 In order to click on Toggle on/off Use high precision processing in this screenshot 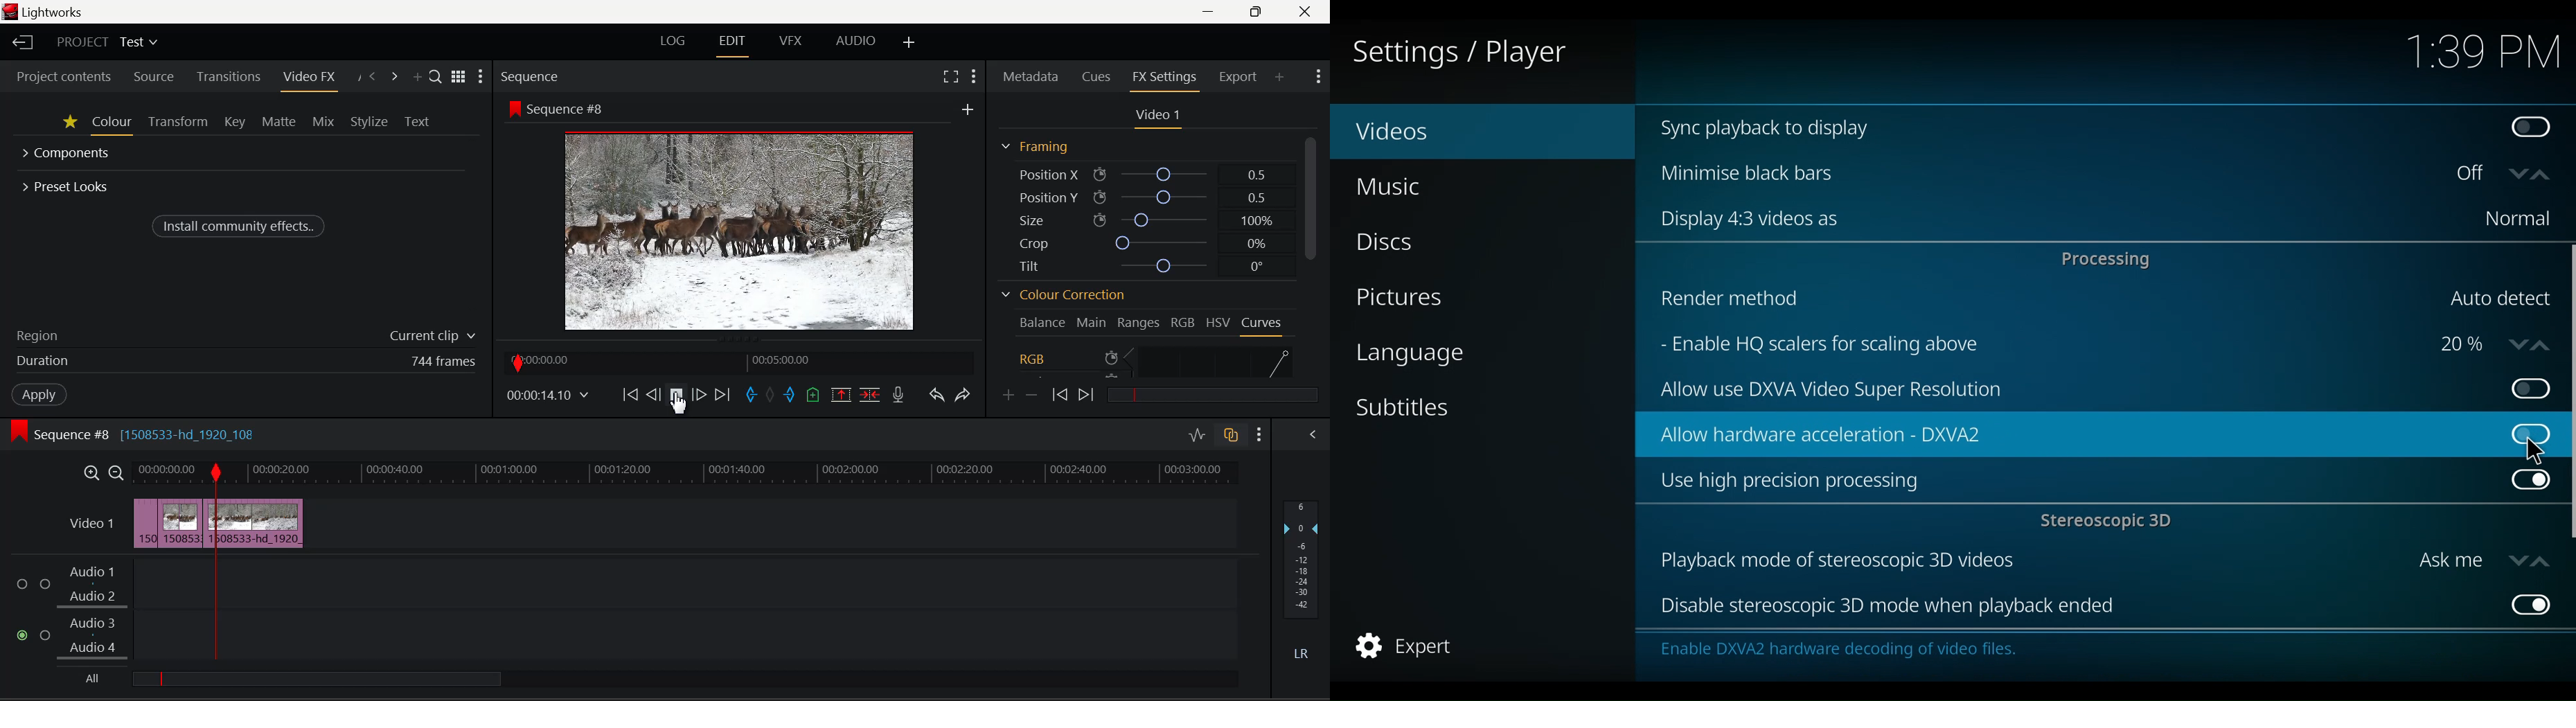, I will do `click(2530, 482)`.